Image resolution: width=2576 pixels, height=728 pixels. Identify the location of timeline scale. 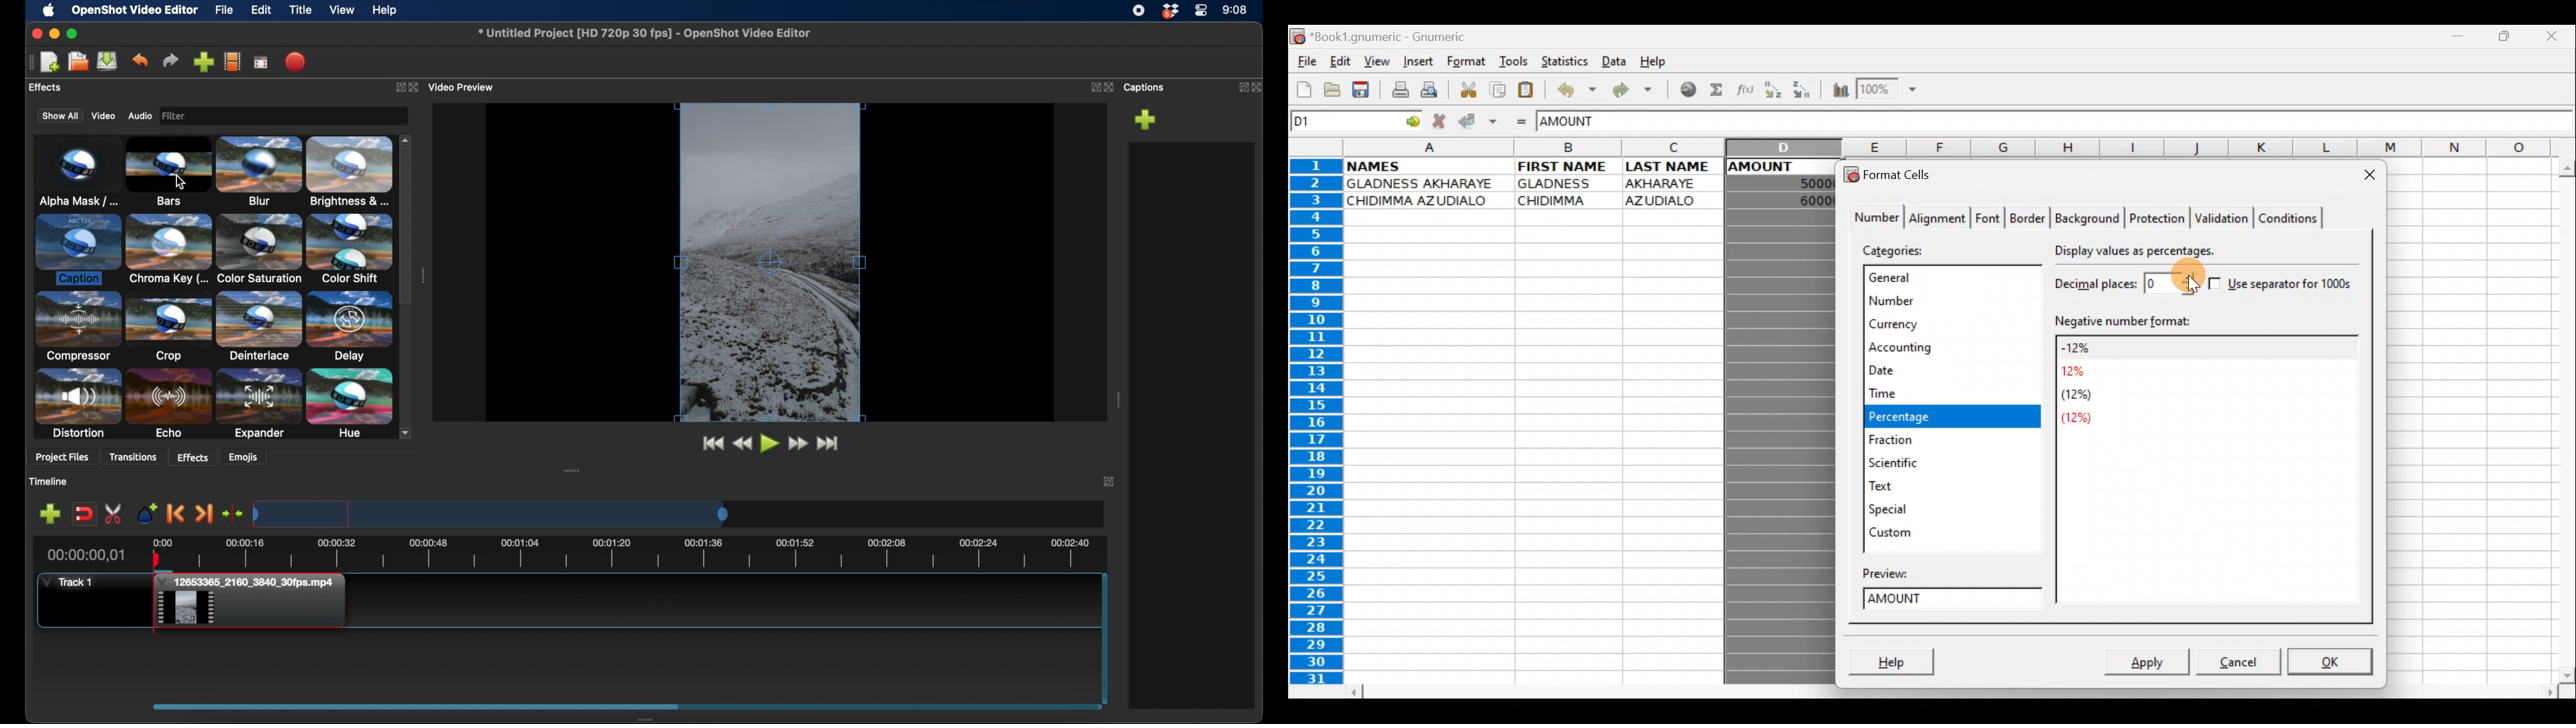
(490, 514).